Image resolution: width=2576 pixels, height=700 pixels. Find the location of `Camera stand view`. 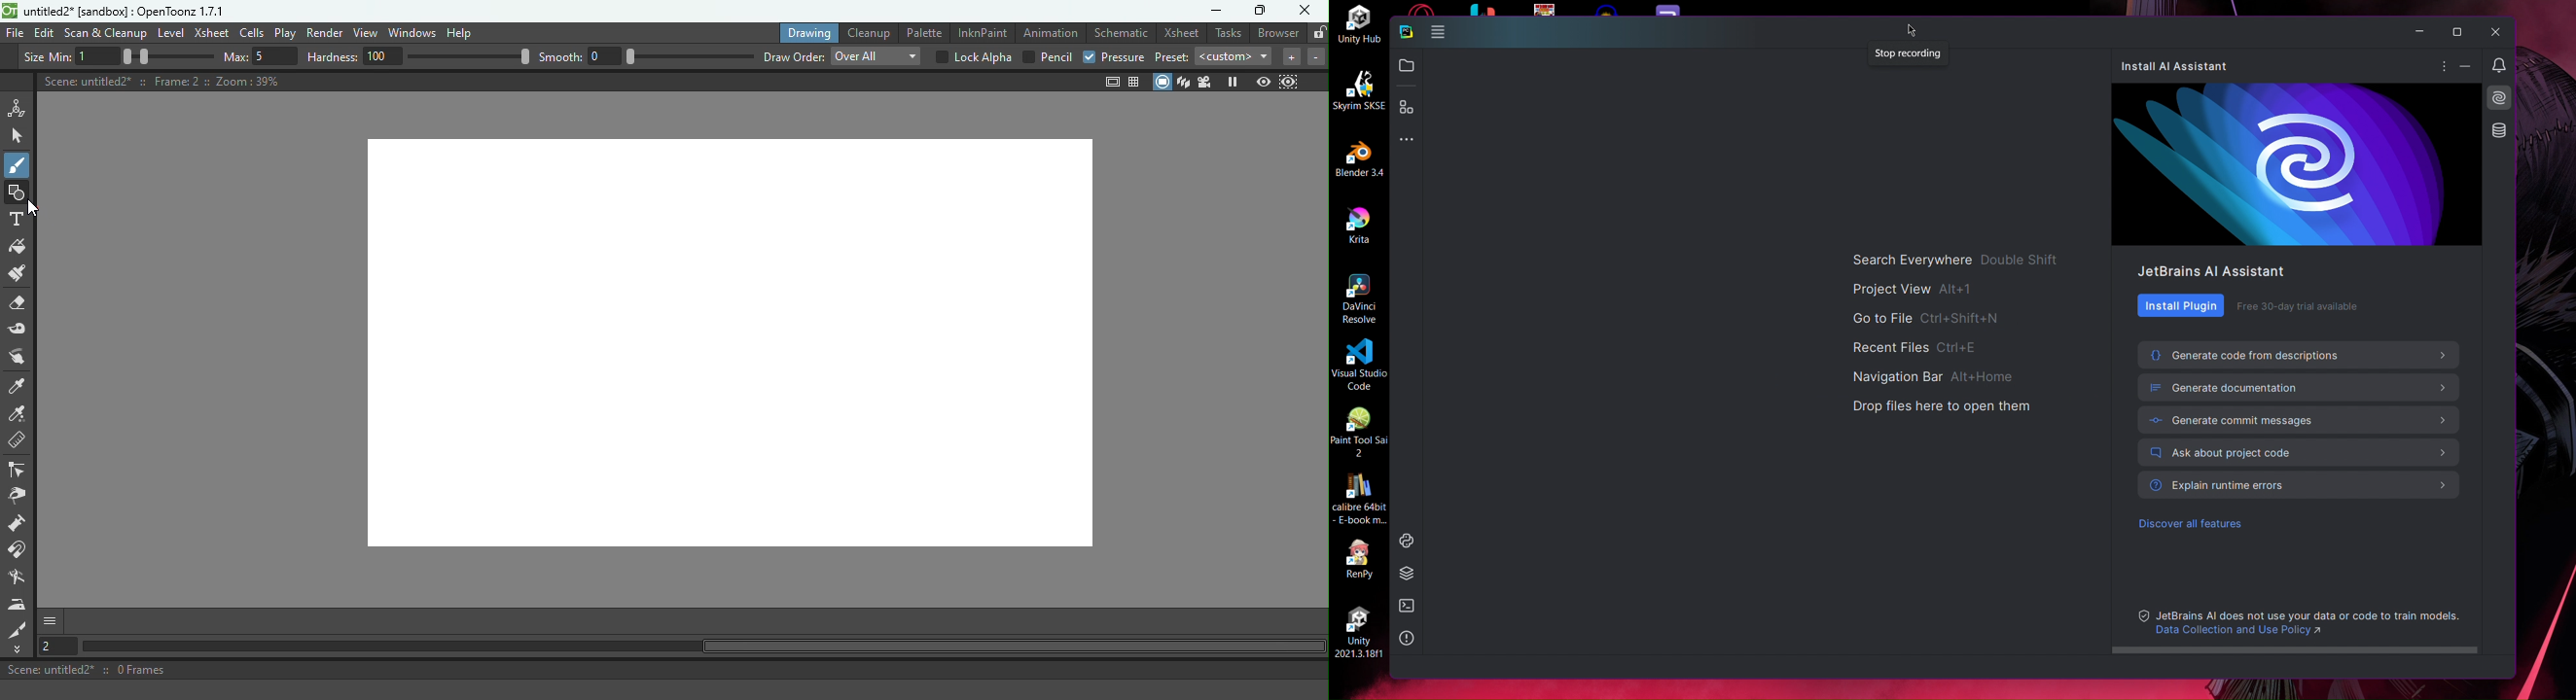

Camera stand view is located at coordinates (1163, 83).